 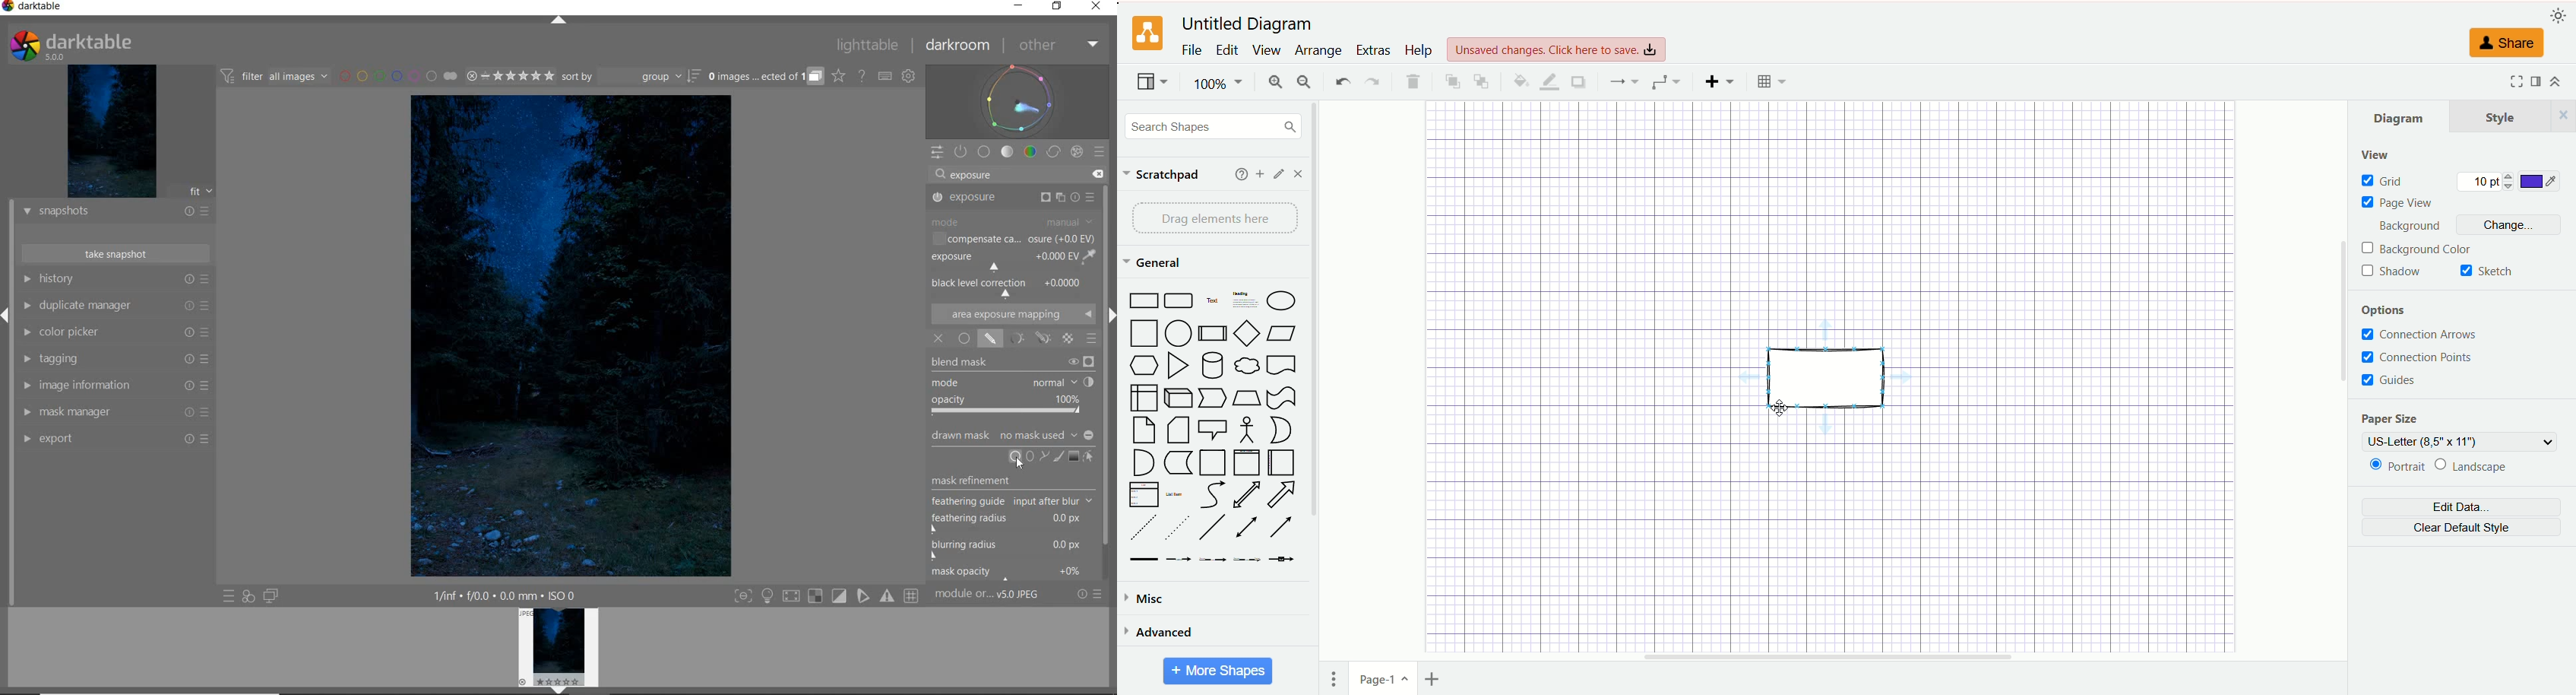 What do you see at coordinates (1372, 49) in the screenshot?
I see `extras` at bounding box center [1372, 49].